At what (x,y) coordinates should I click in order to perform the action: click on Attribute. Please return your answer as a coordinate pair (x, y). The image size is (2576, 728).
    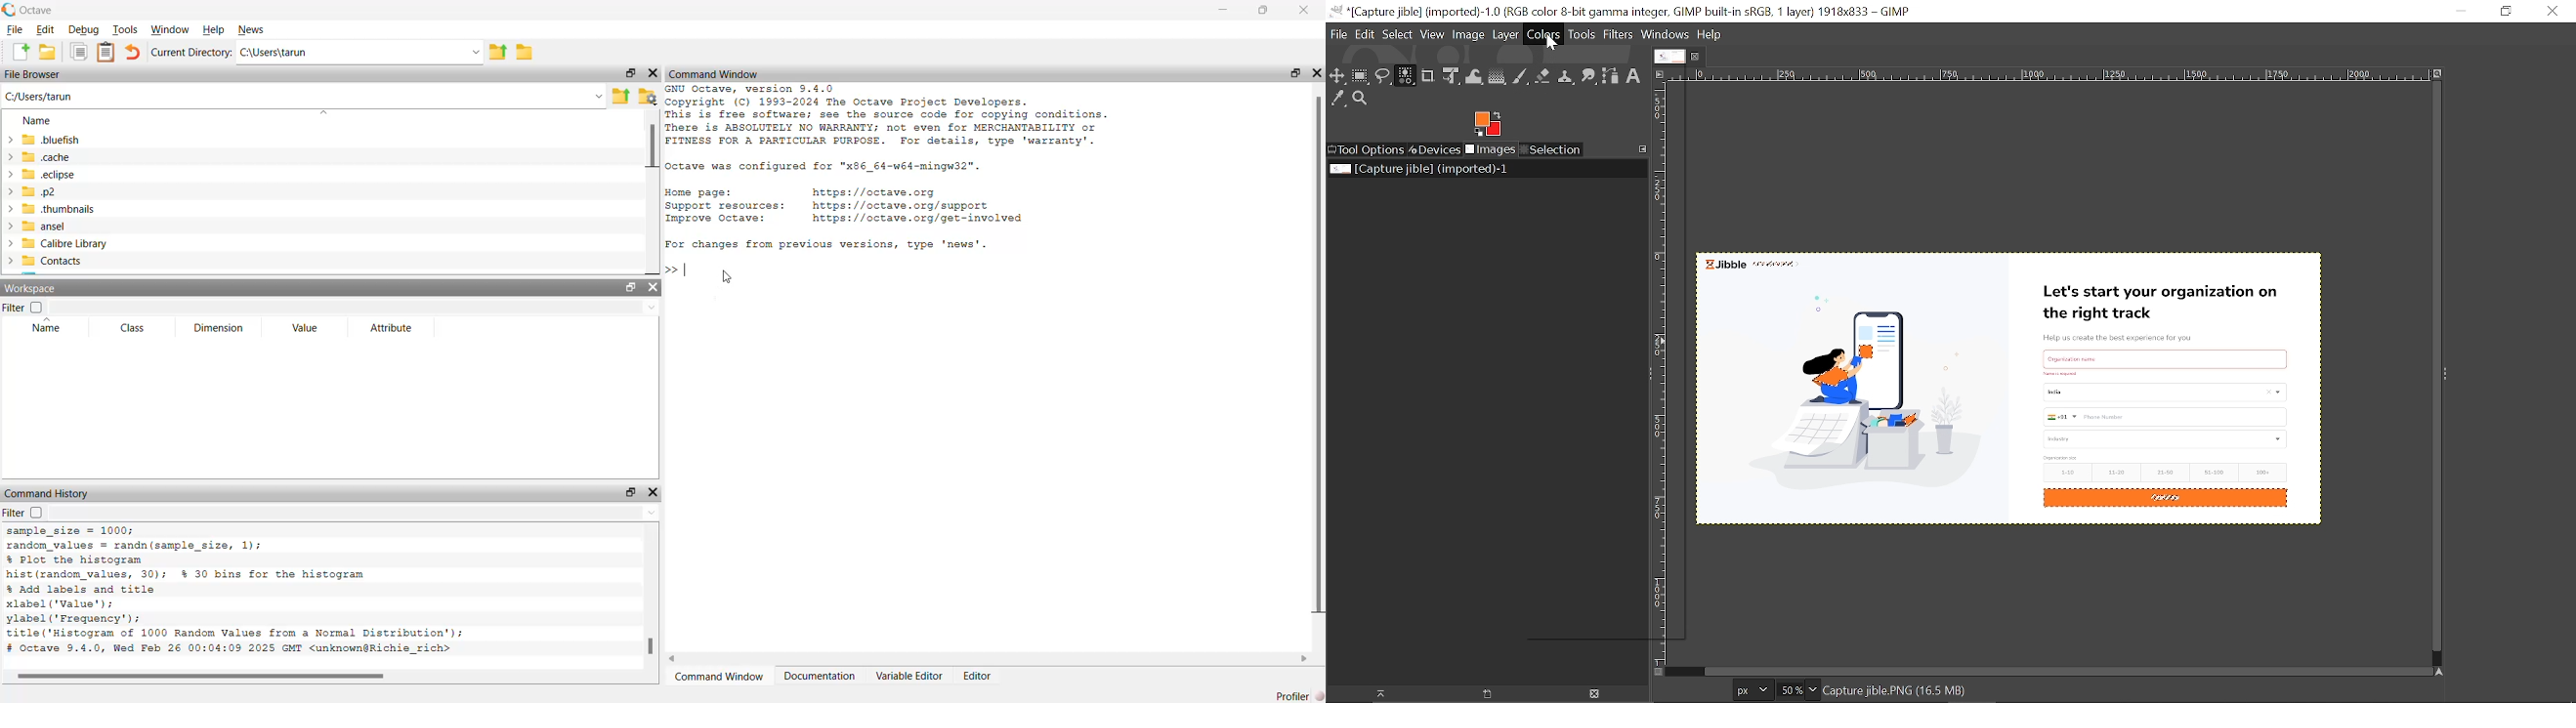
    Looking at the image, I should click on (392, 327).